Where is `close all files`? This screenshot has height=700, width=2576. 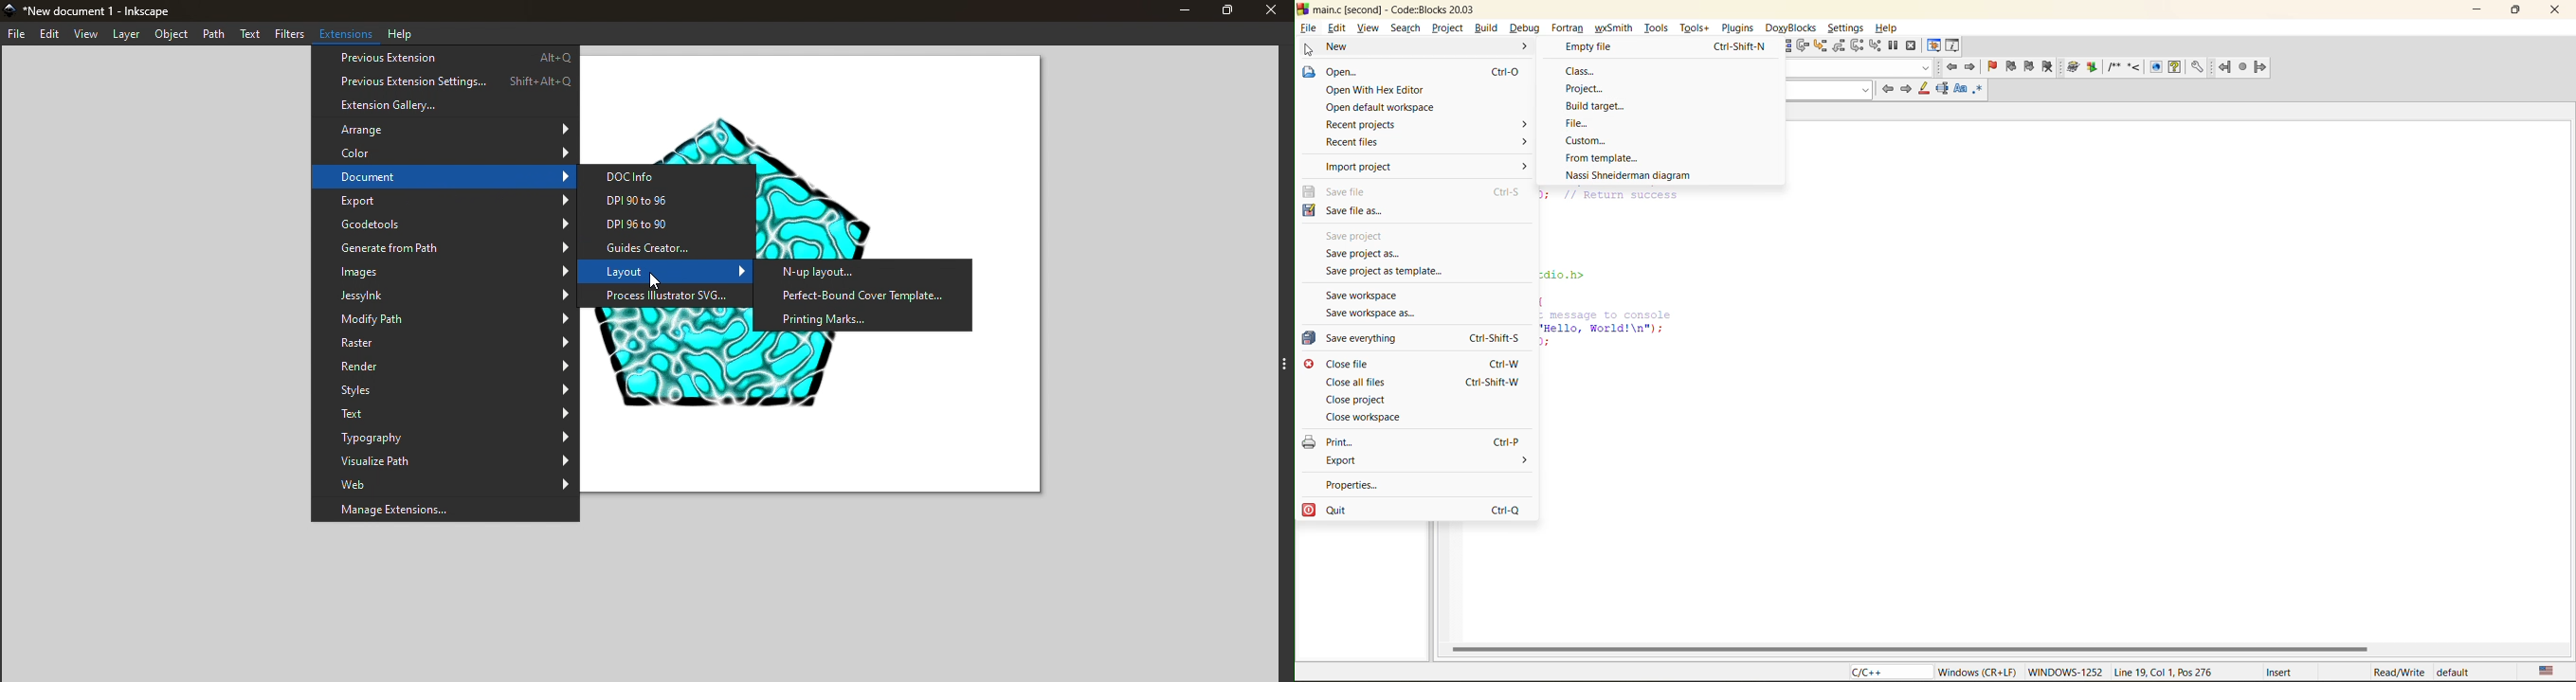
close all files is located at coordinates (1355, 380).